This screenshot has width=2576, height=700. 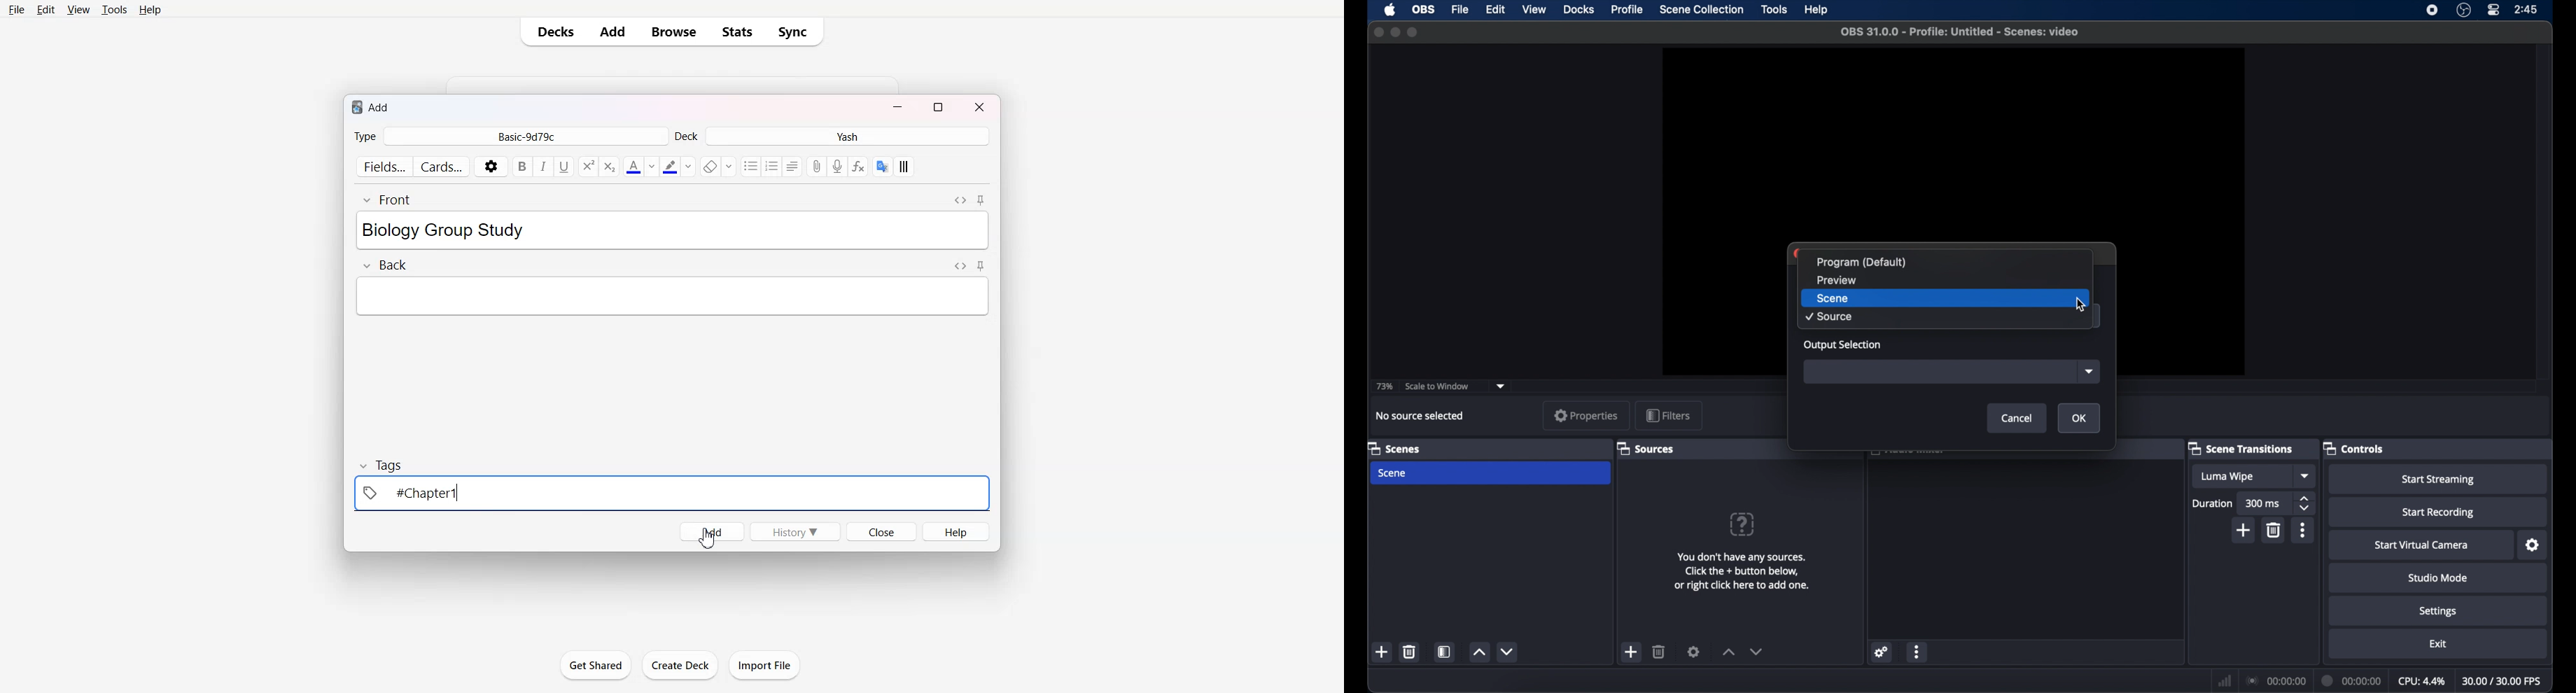 I want to click on #Chapter1, so click(x=412, y=493).